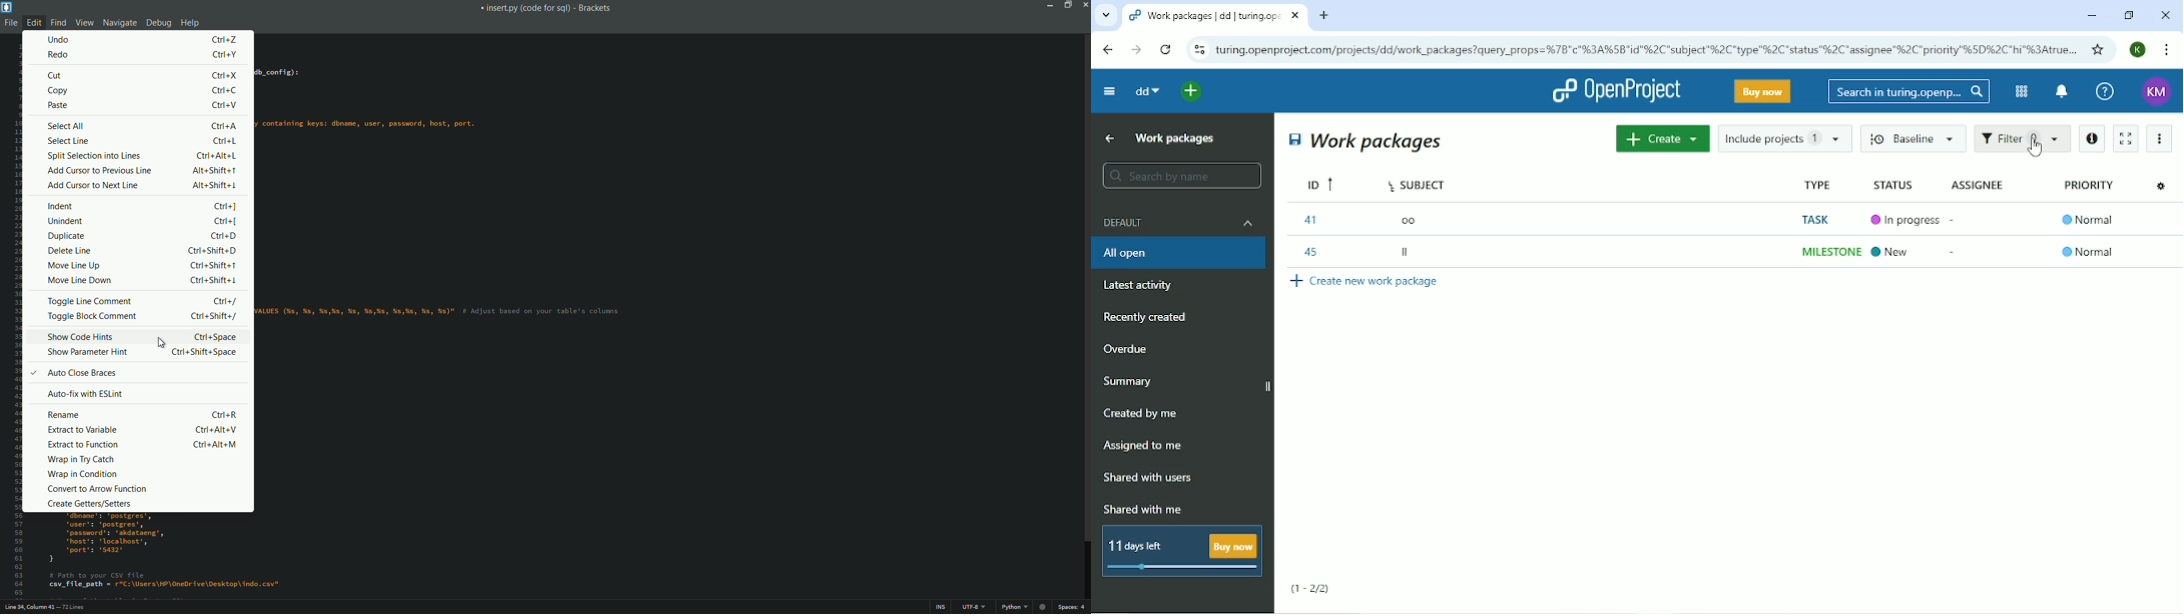 The image size is (2184, 616). What do you see at coordinates (90, 300) in the screenshot?
I see `toggle line comment` at bounding box center [90, 300].